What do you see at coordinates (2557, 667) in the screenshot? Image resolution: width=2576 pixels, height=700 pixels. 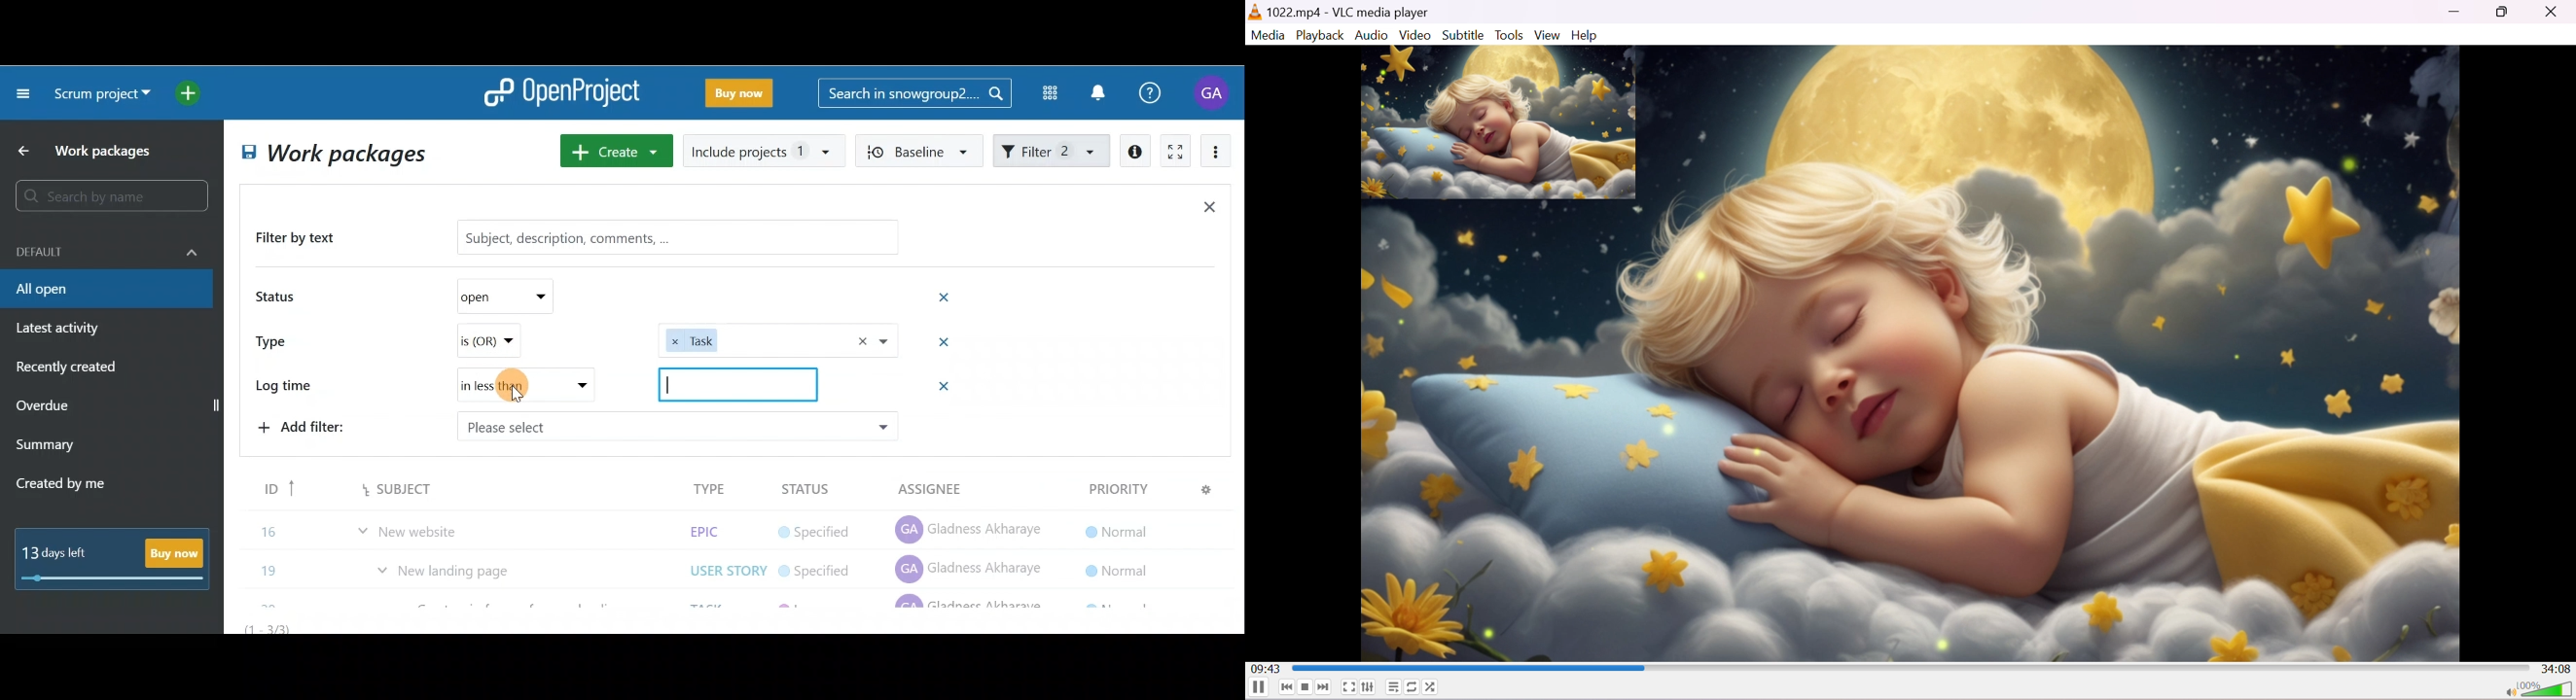 I see `34:08` at bounding box center [2557, 667].